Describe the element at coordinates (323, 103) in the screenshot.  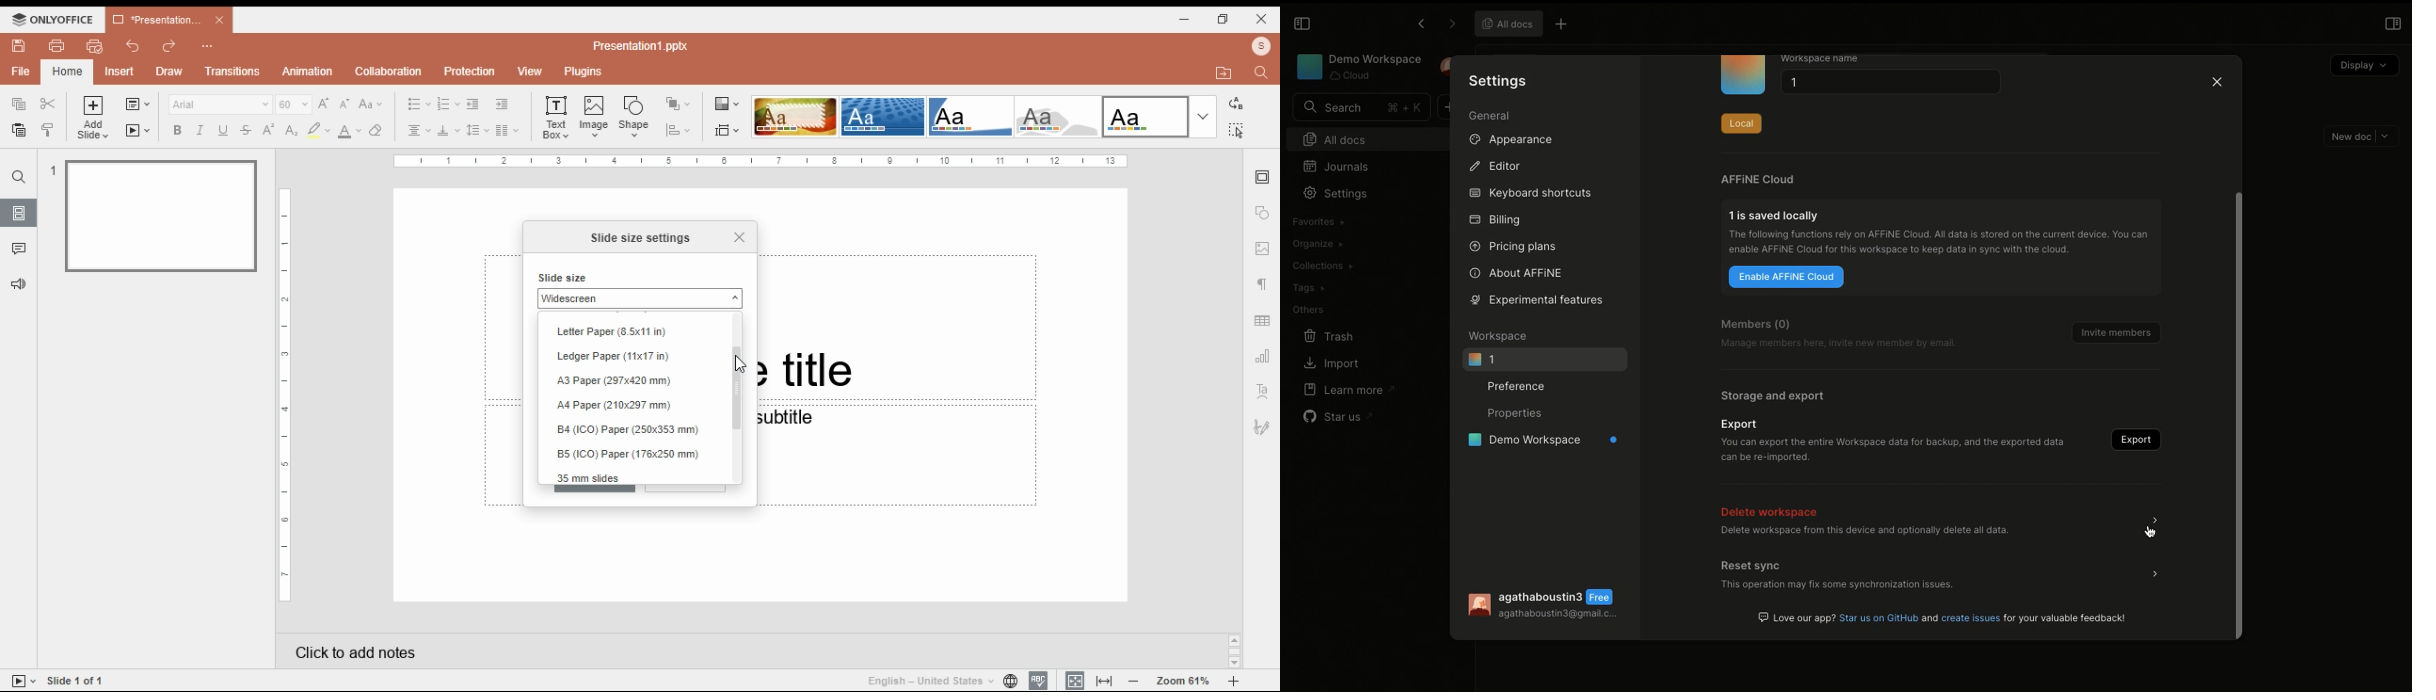
I see `increment font size` at that location.